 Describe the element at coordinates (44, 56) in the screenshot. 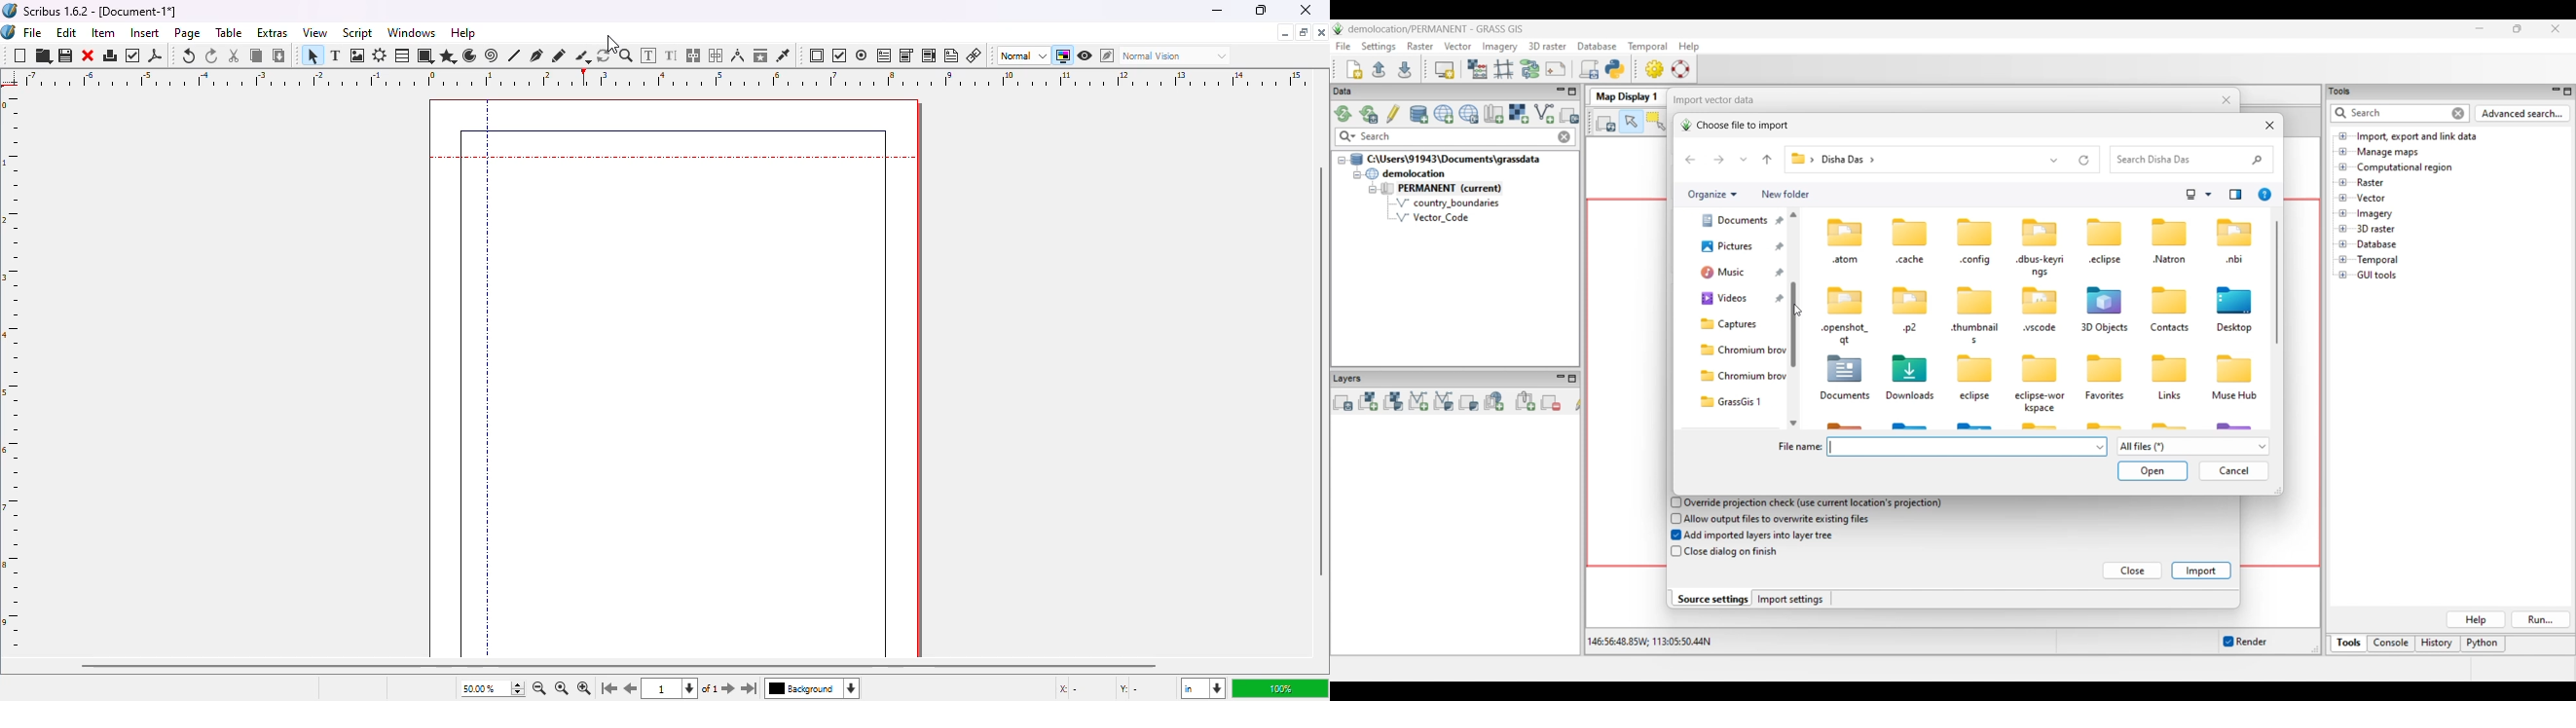

I see `open` at that location.